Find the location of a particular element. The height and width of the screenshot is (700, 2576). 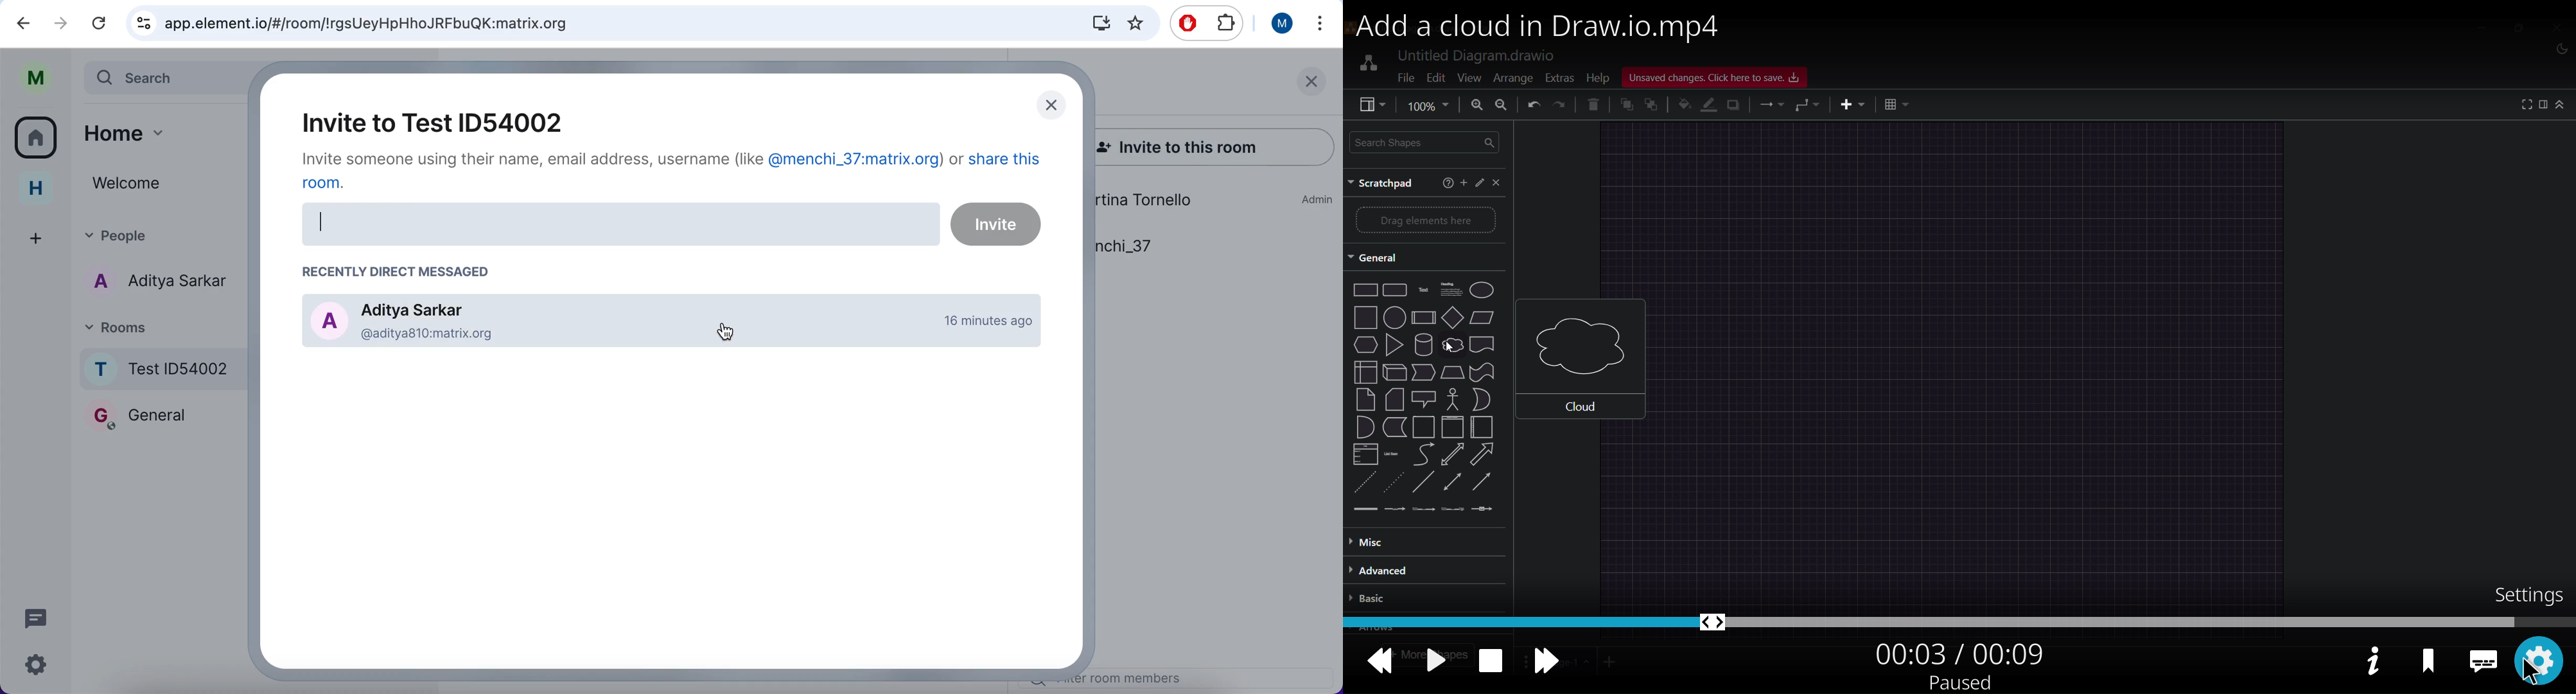

user is located at coordinates (1283, 24).